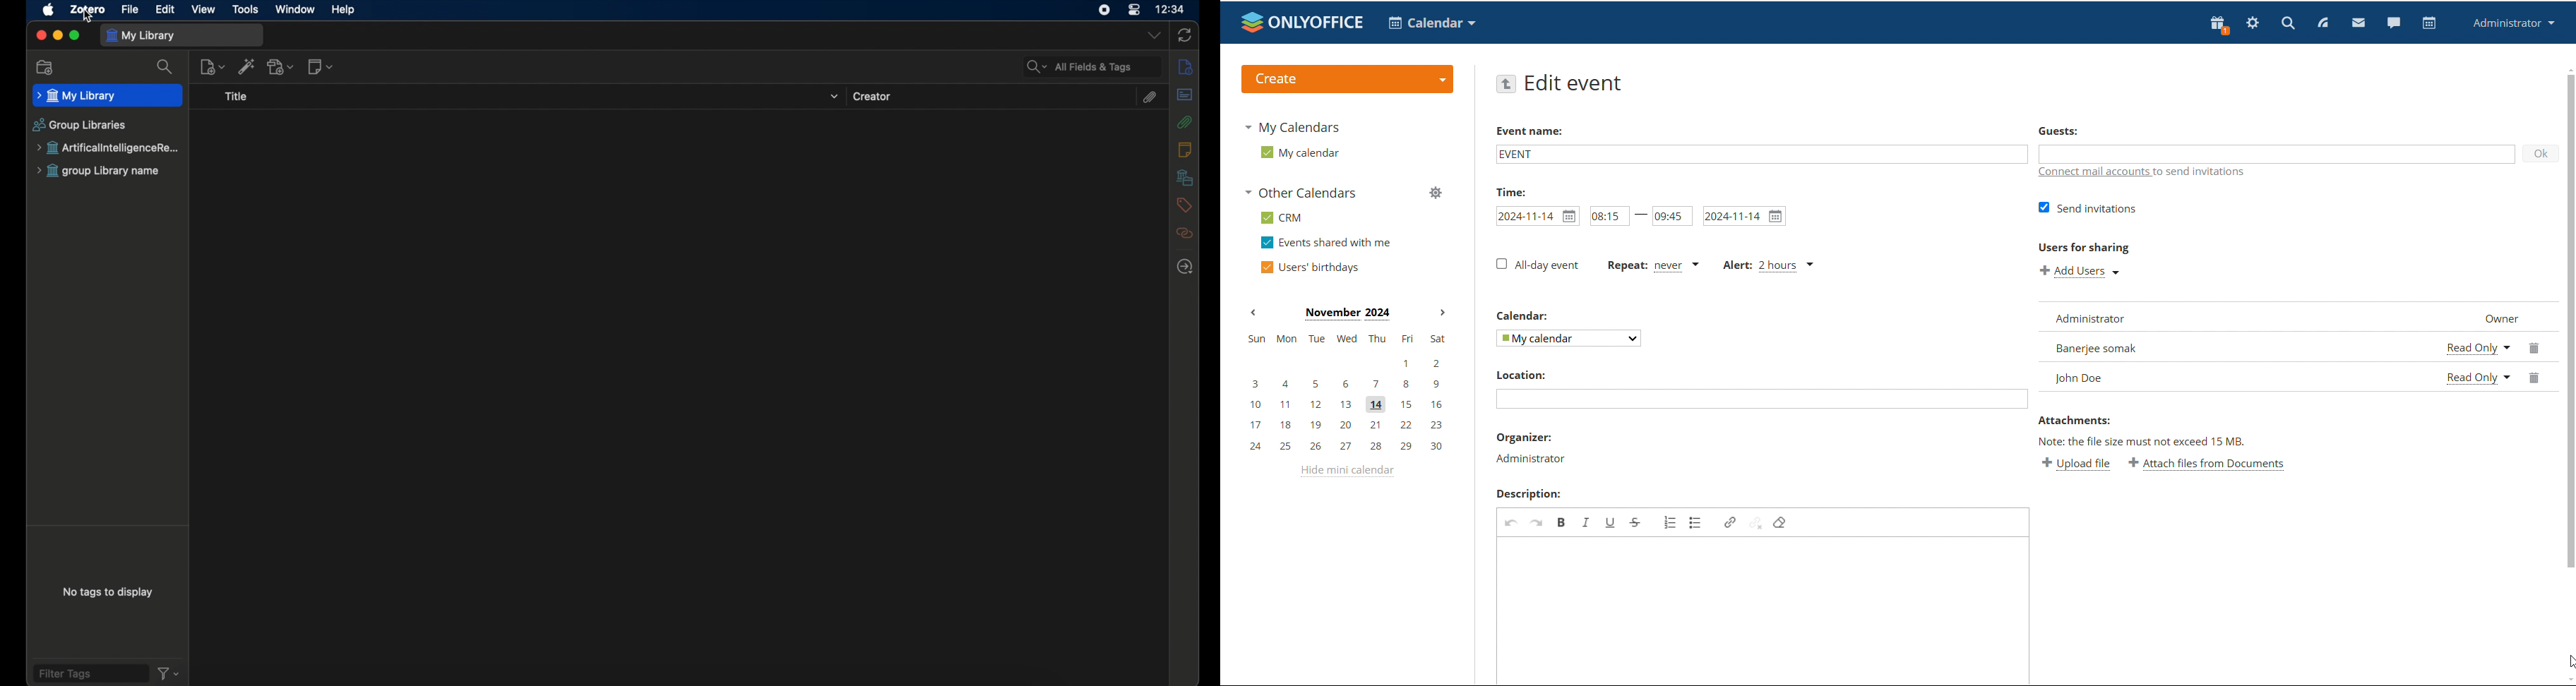  Describe the element at coordinates (107, 592) in the screenshot. I see `no tags to display` at that location.